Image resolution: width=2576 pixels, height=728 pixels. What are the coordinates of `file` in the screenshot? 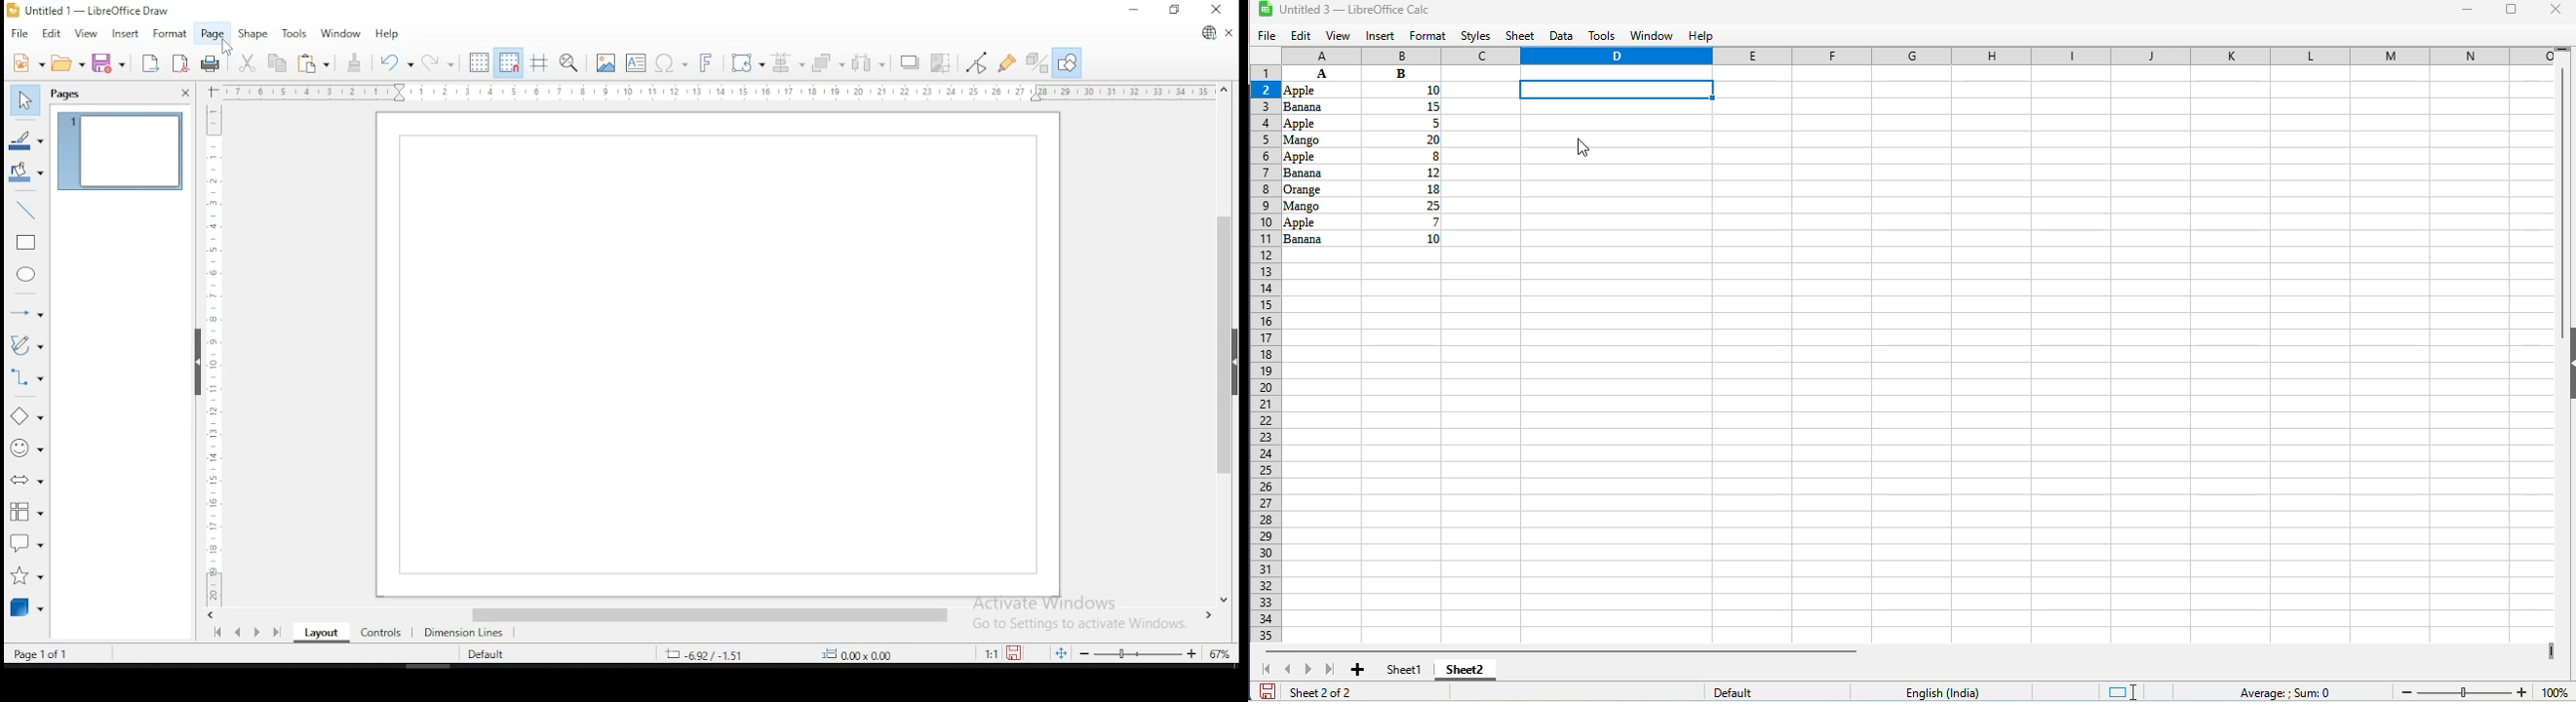 It's located at (1266, 36).